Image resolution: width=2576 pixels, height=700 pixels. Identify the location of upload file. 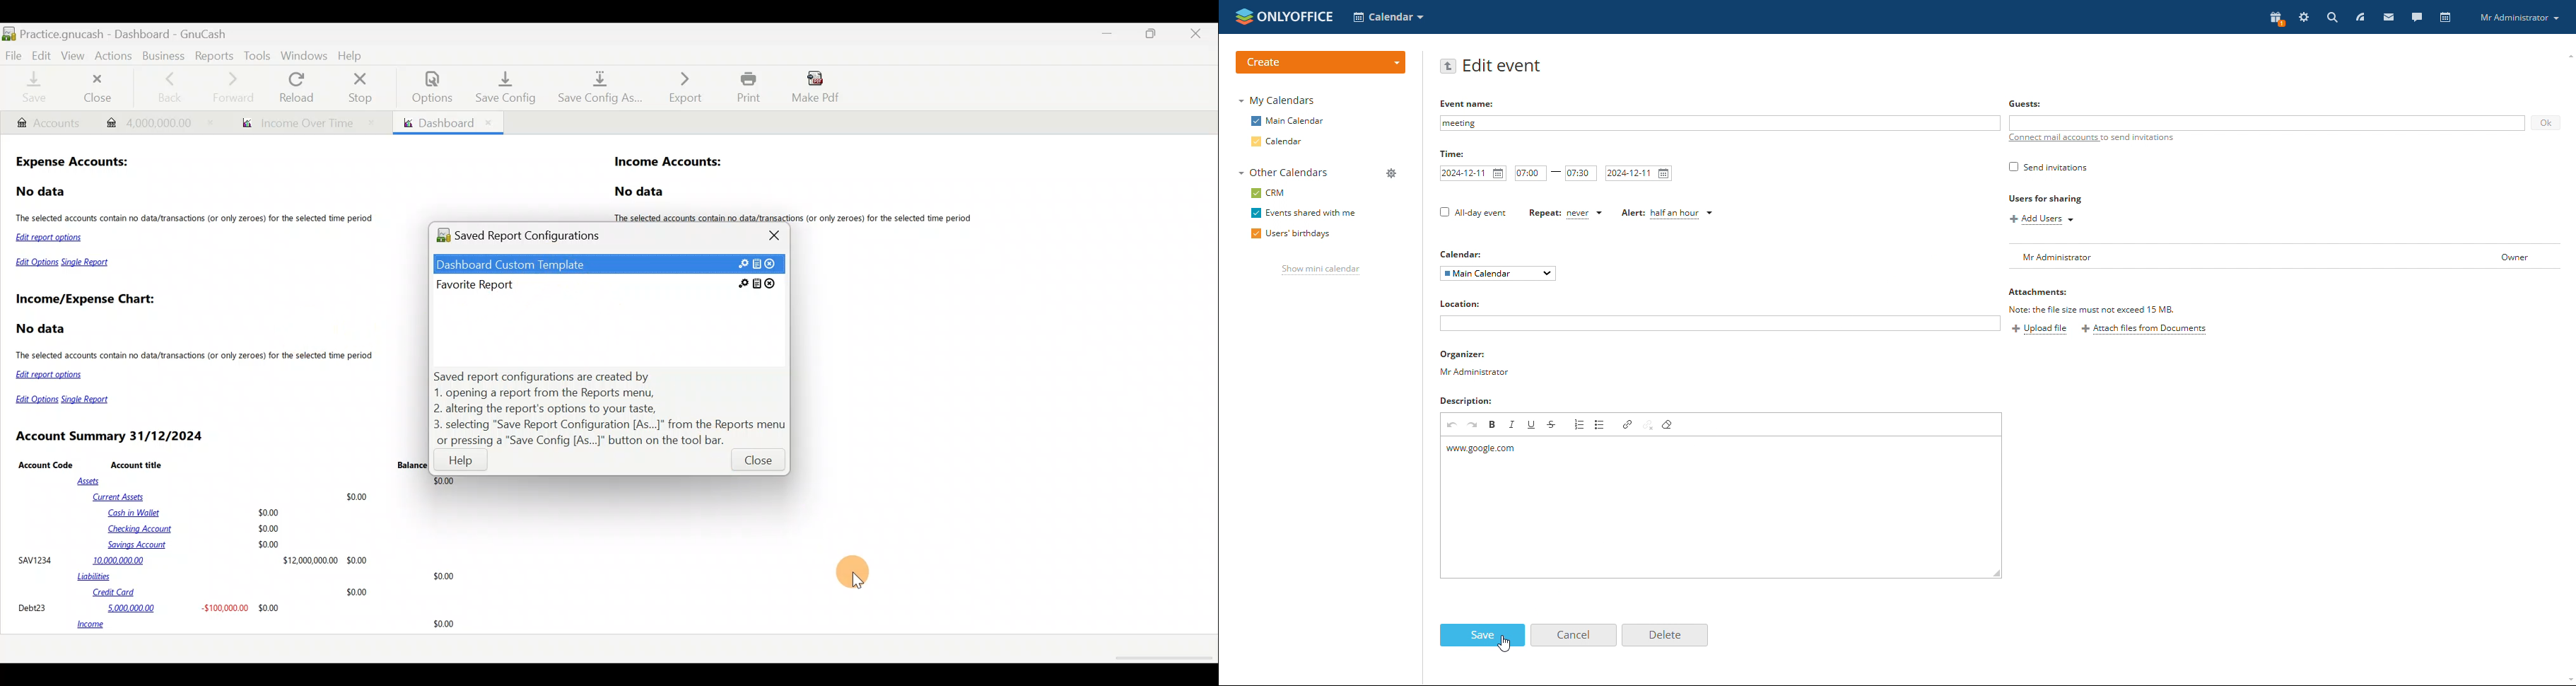
(2042, 330).